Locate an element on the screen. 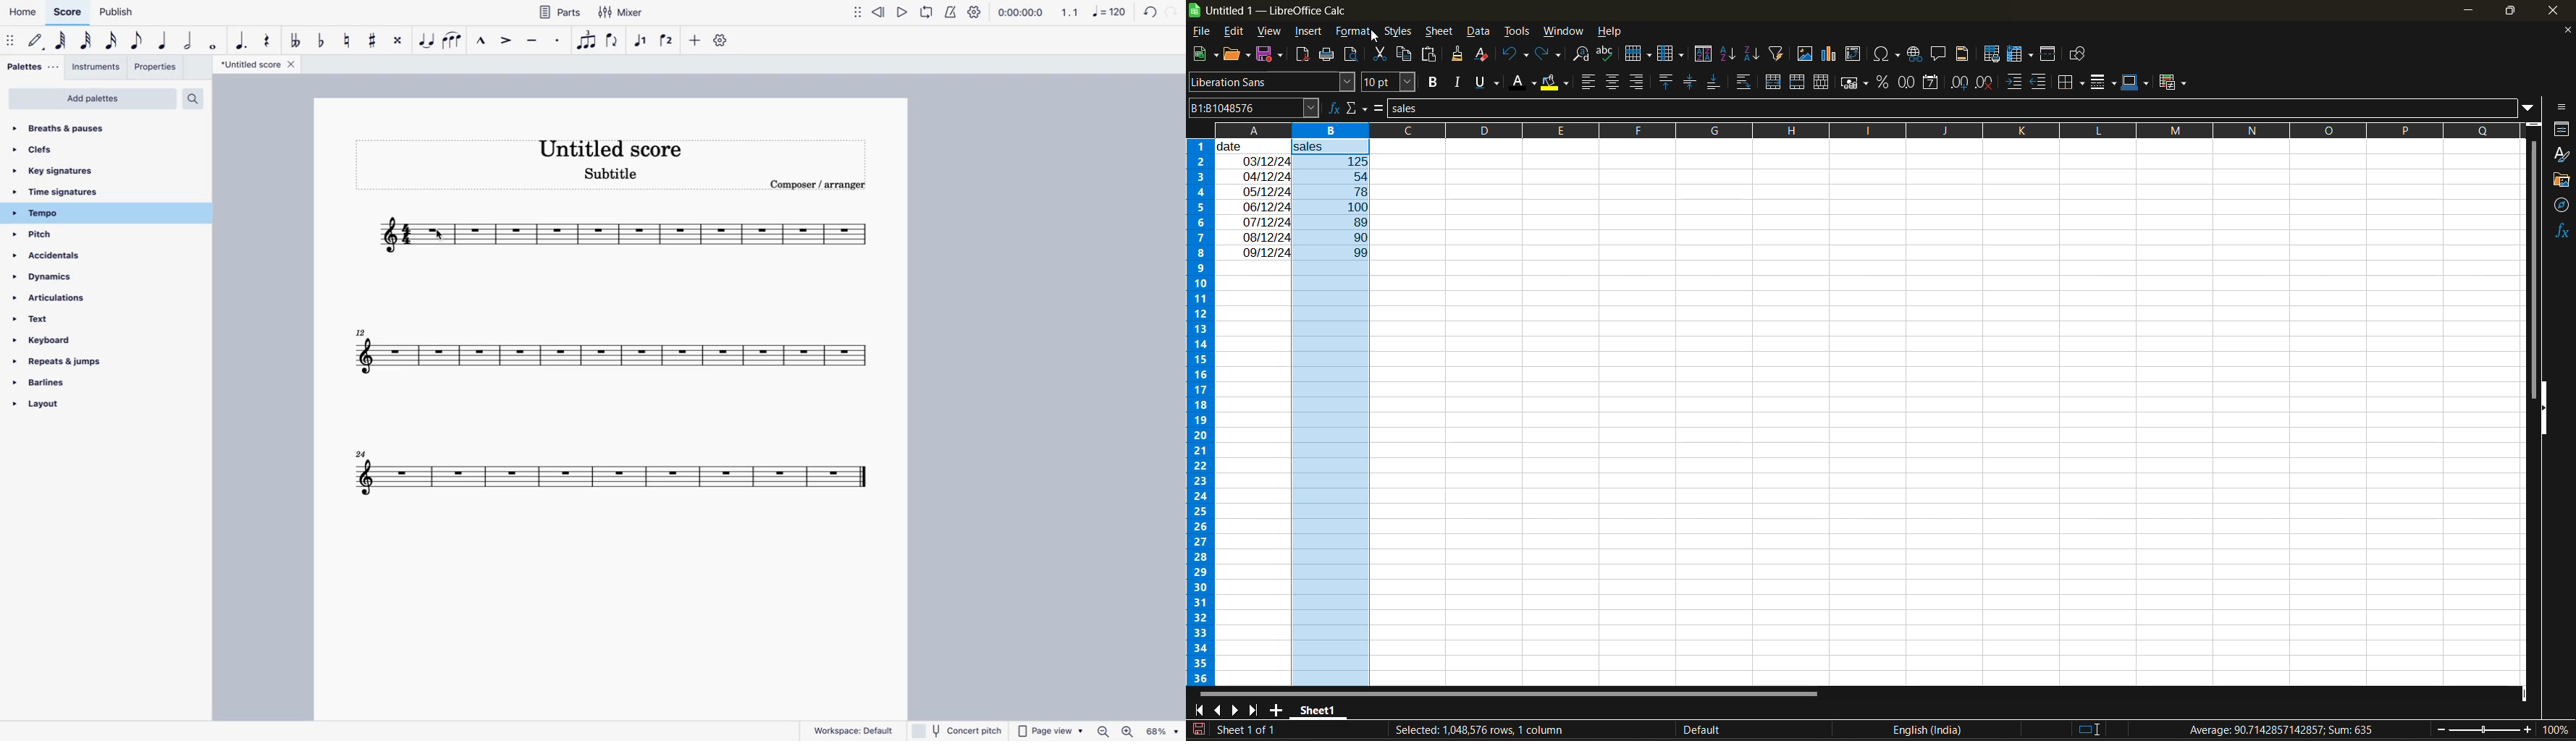 This screenshot has width=2576, height=756. delete decimal place is located at coordinates (1984, 84).